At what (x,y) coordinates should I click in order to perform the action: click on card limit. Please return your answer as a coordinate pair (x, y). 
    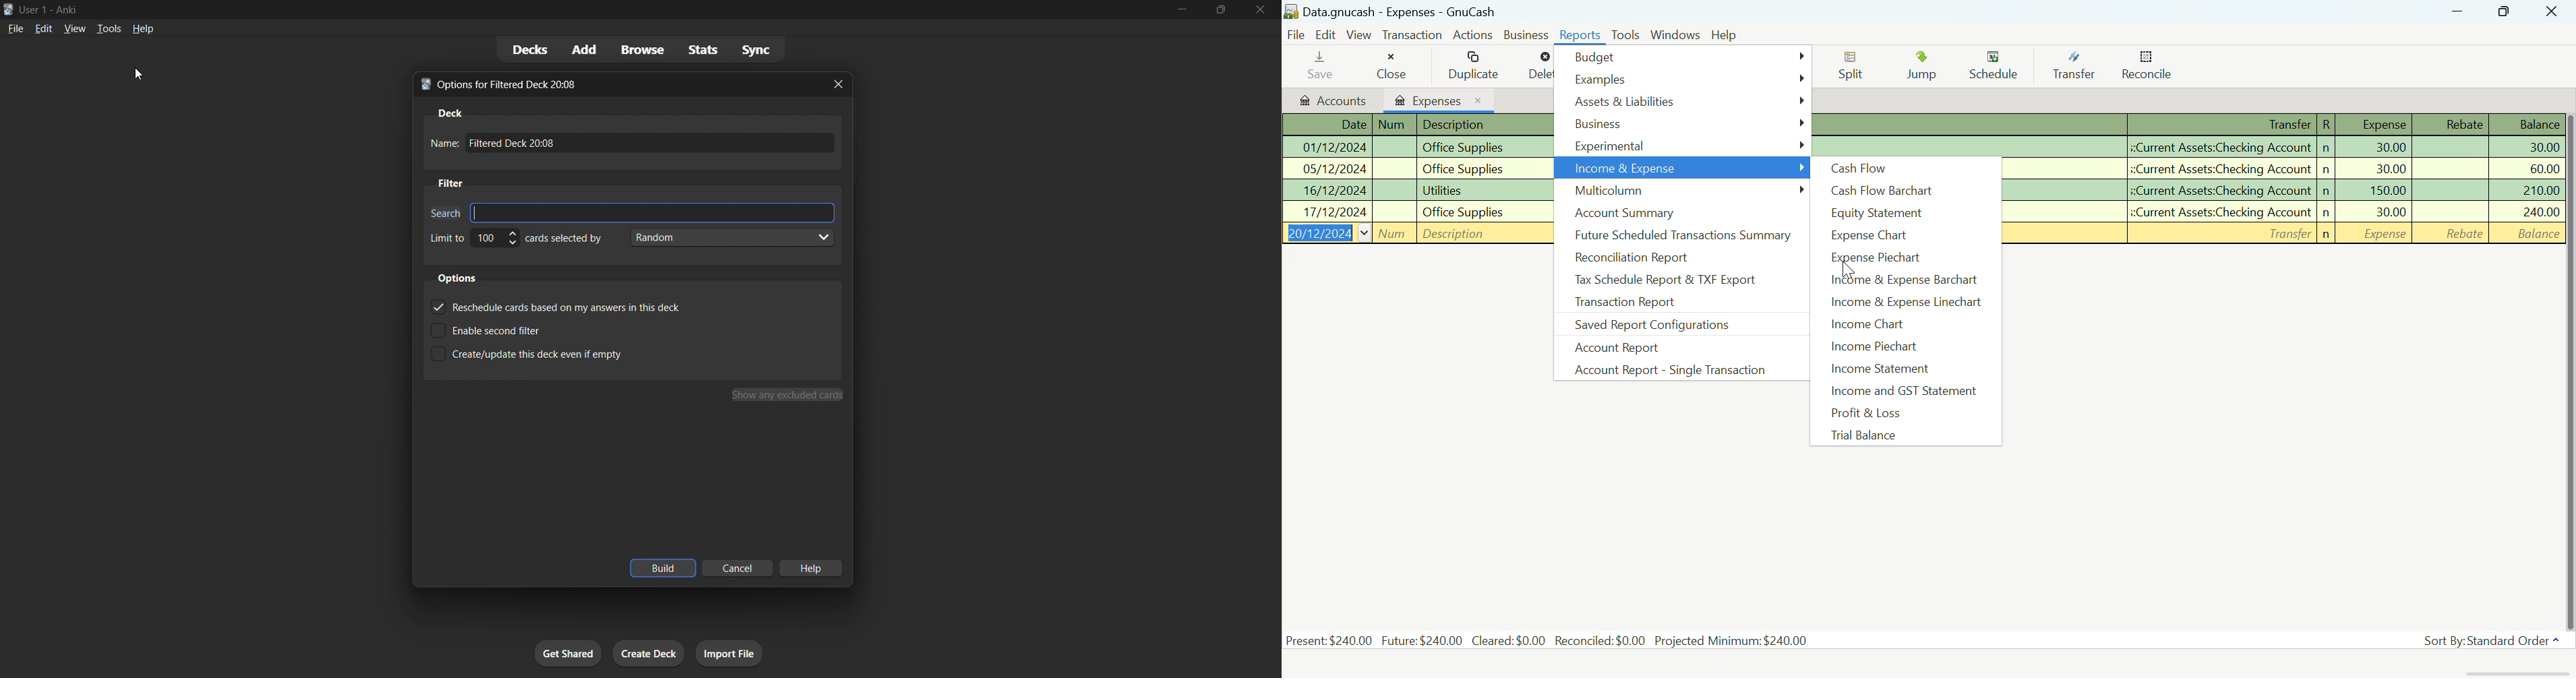
    Looking at the image, I should click on (495, 240).